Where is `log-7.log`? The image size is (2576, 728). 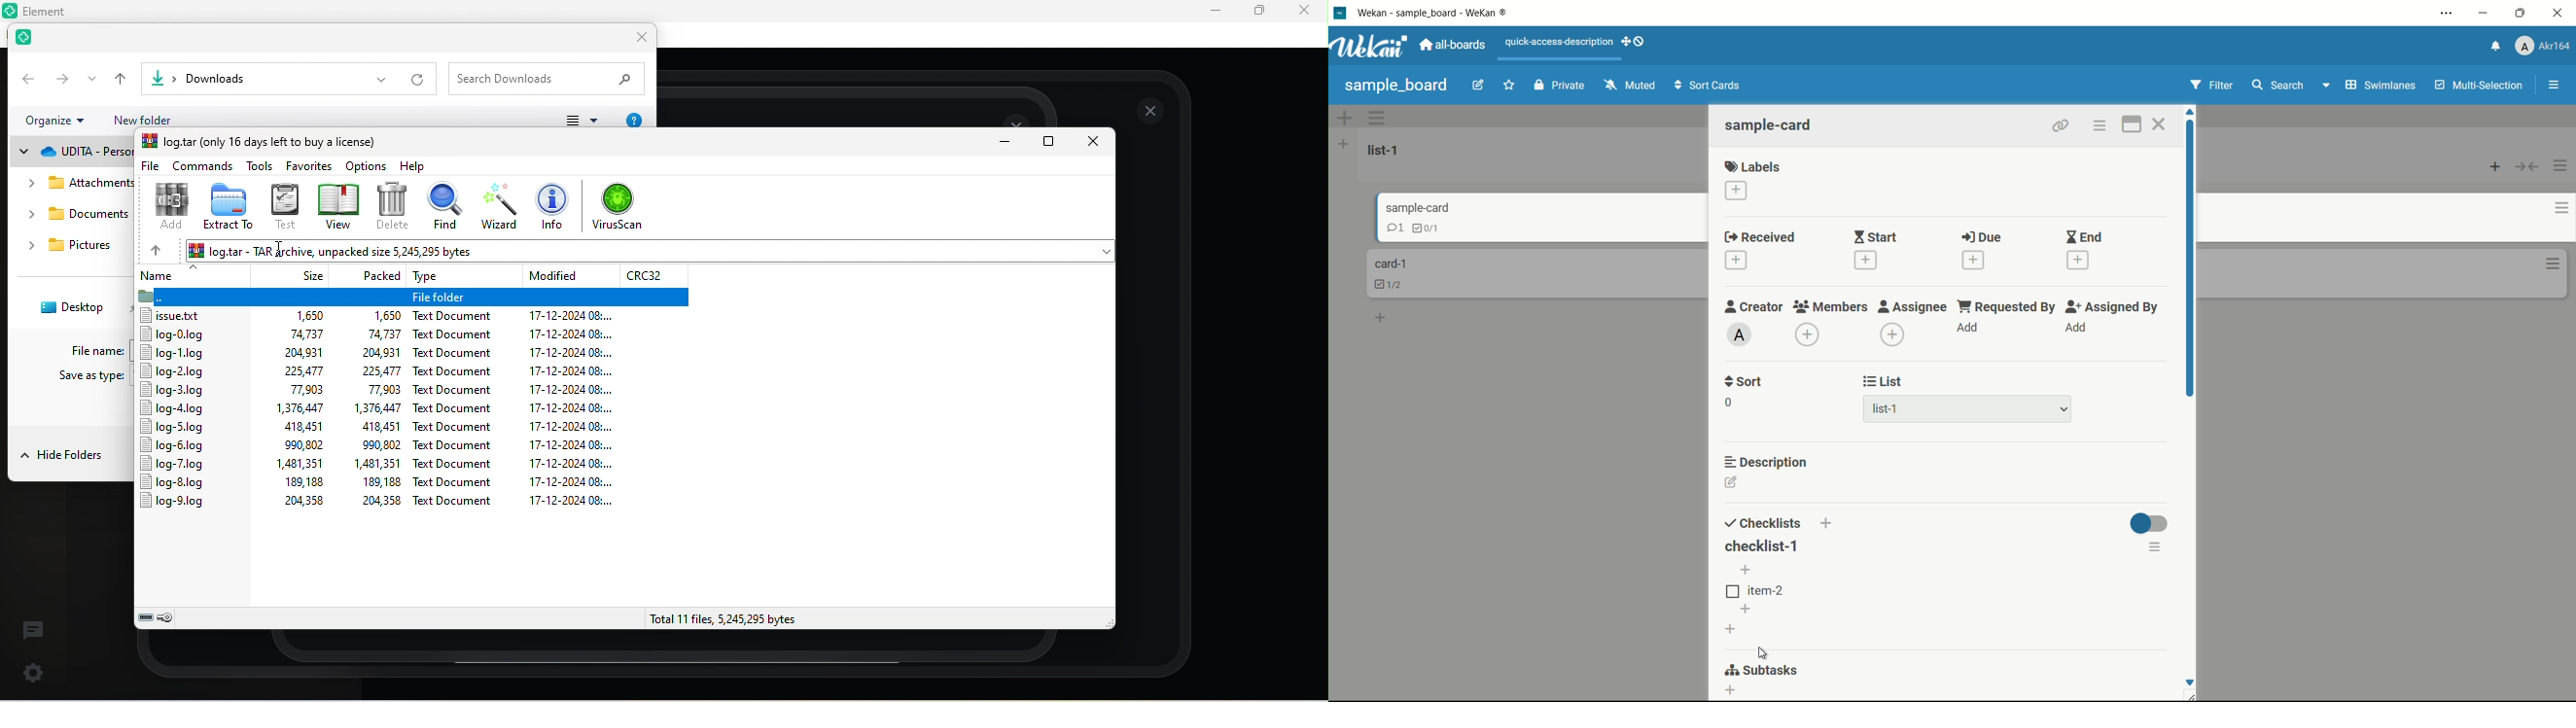
log-7.log is located at coordinates (171, 463).